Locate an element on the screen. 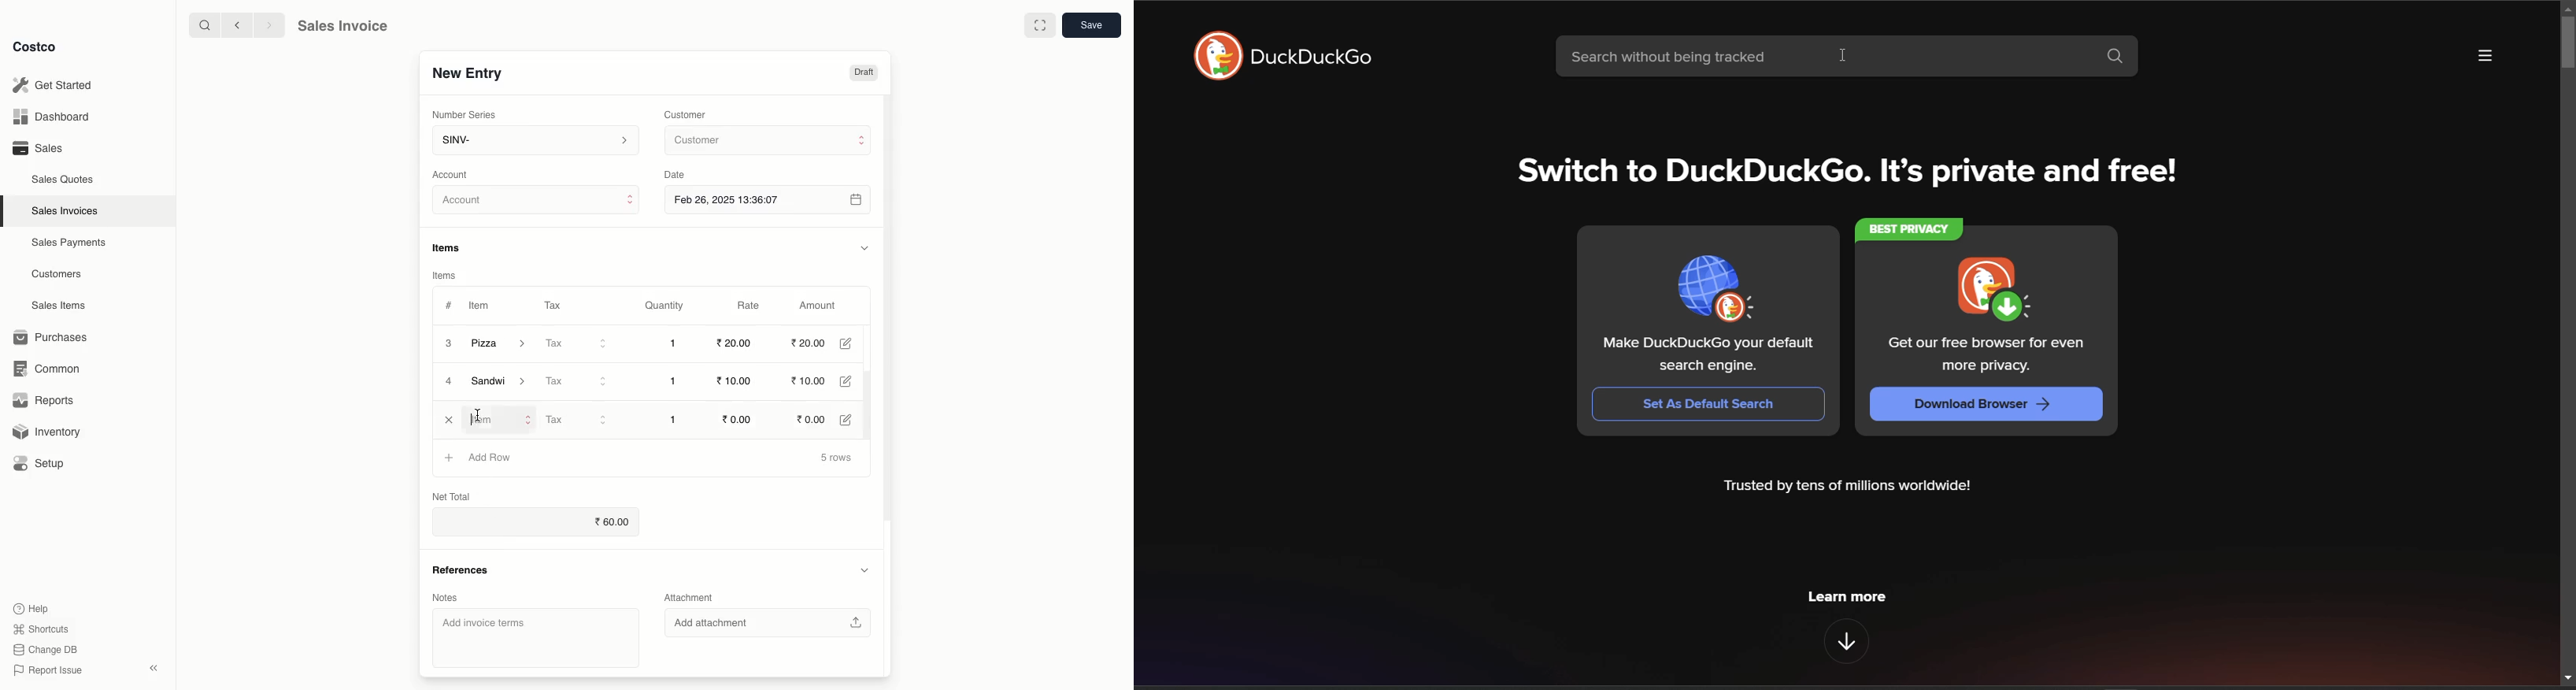 The image size is (2576, 700). ‘Add invoice terms is located at coordinates (530, 637).